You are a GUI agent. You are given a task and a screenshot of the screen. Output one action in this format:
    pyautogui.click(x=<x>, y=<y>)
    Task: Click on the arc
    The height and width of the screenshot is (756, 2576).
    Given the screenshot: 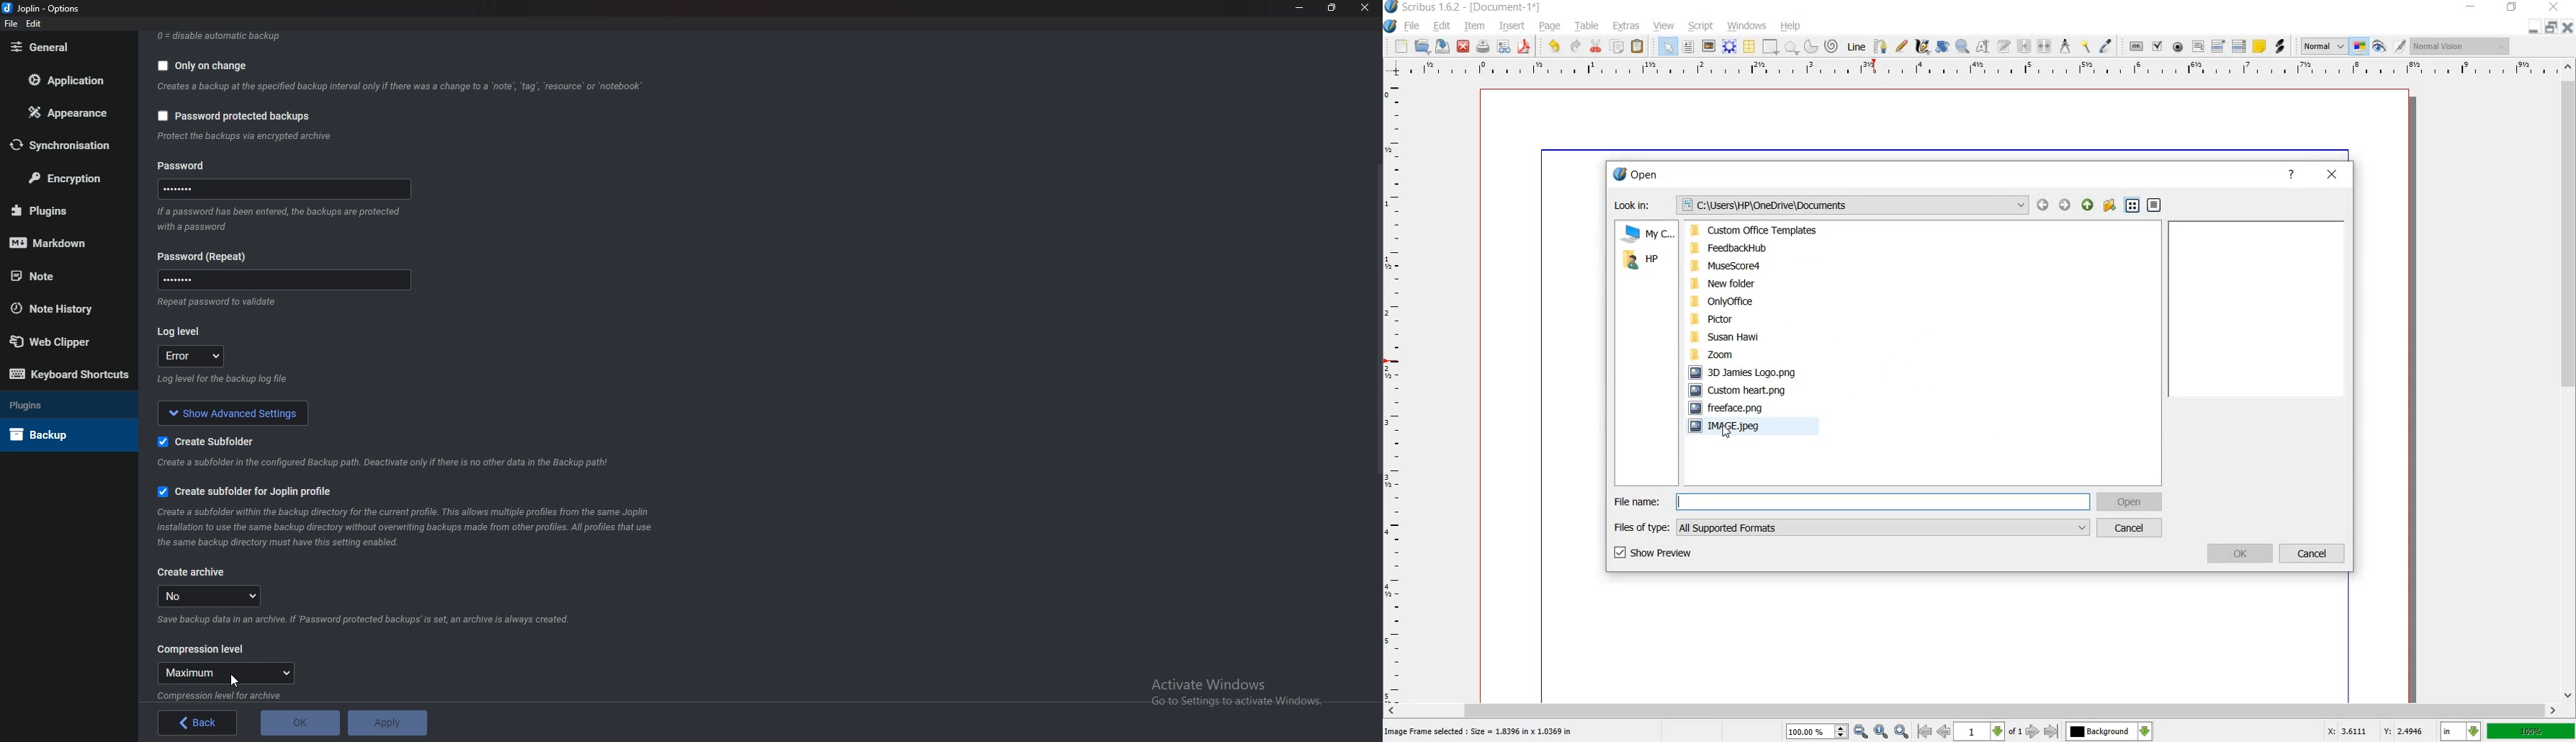 What is the action you would take?
    pyautogui.click(x=1809, y=47)
    